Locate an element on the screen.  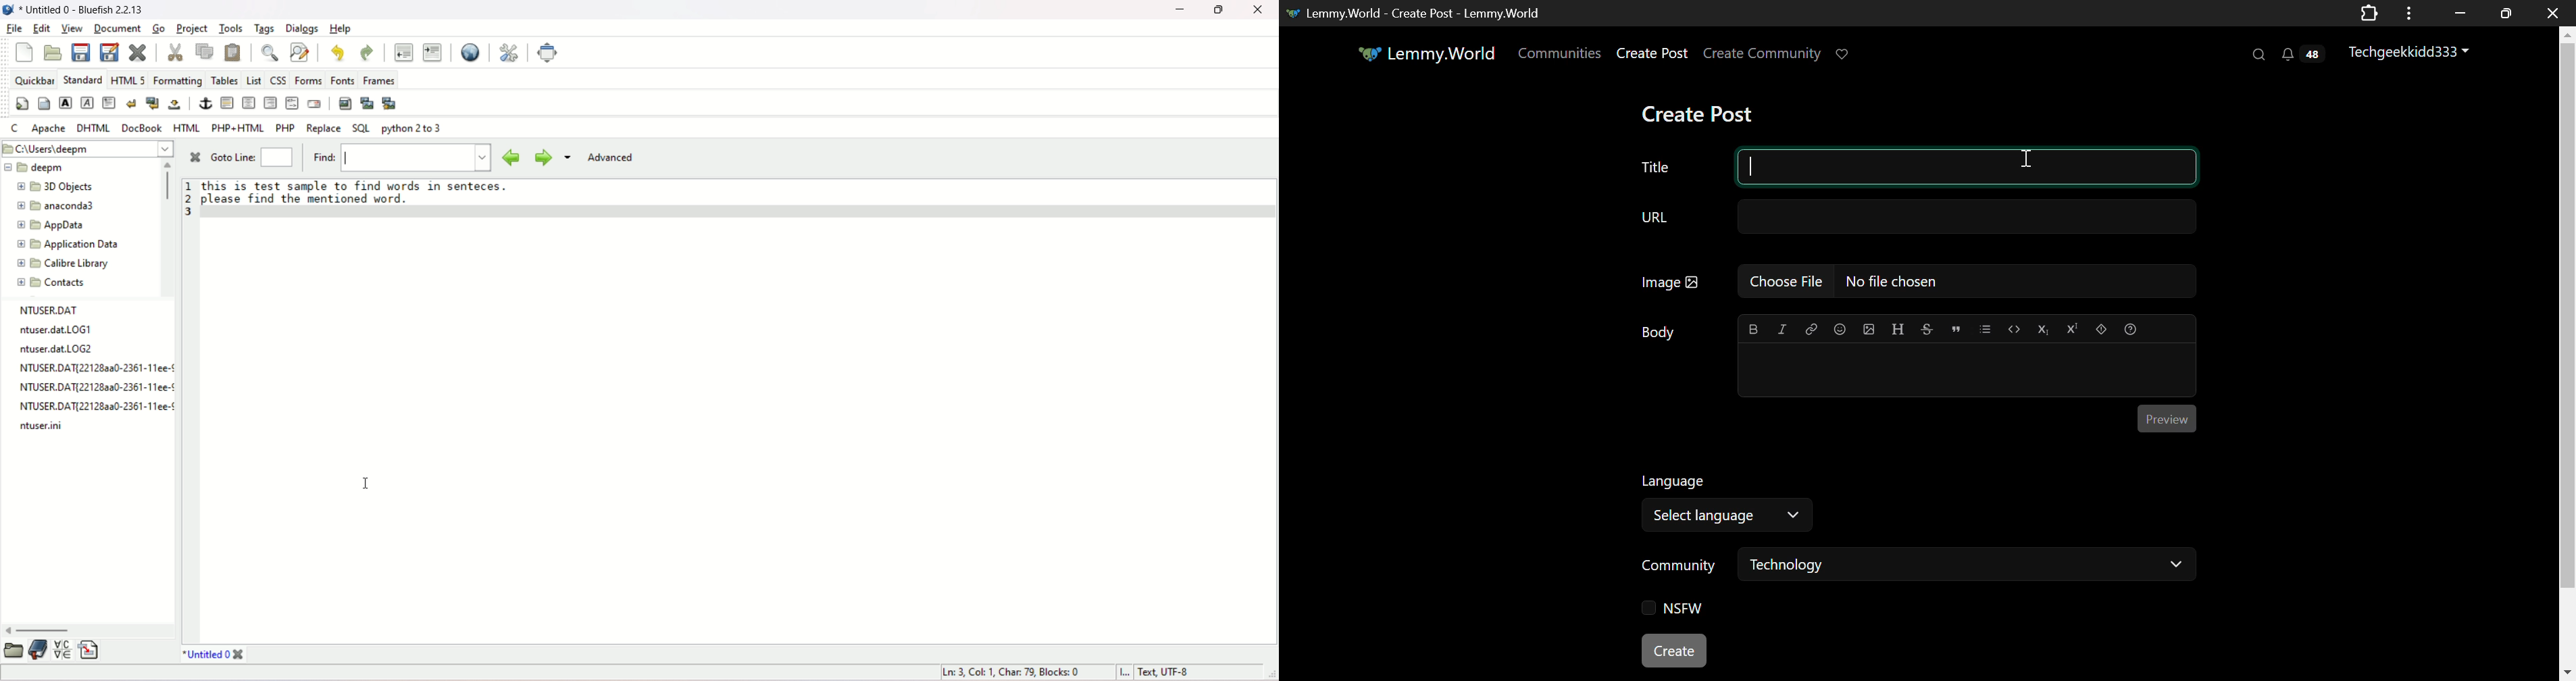
docbook is located at coordinates (143, 129).